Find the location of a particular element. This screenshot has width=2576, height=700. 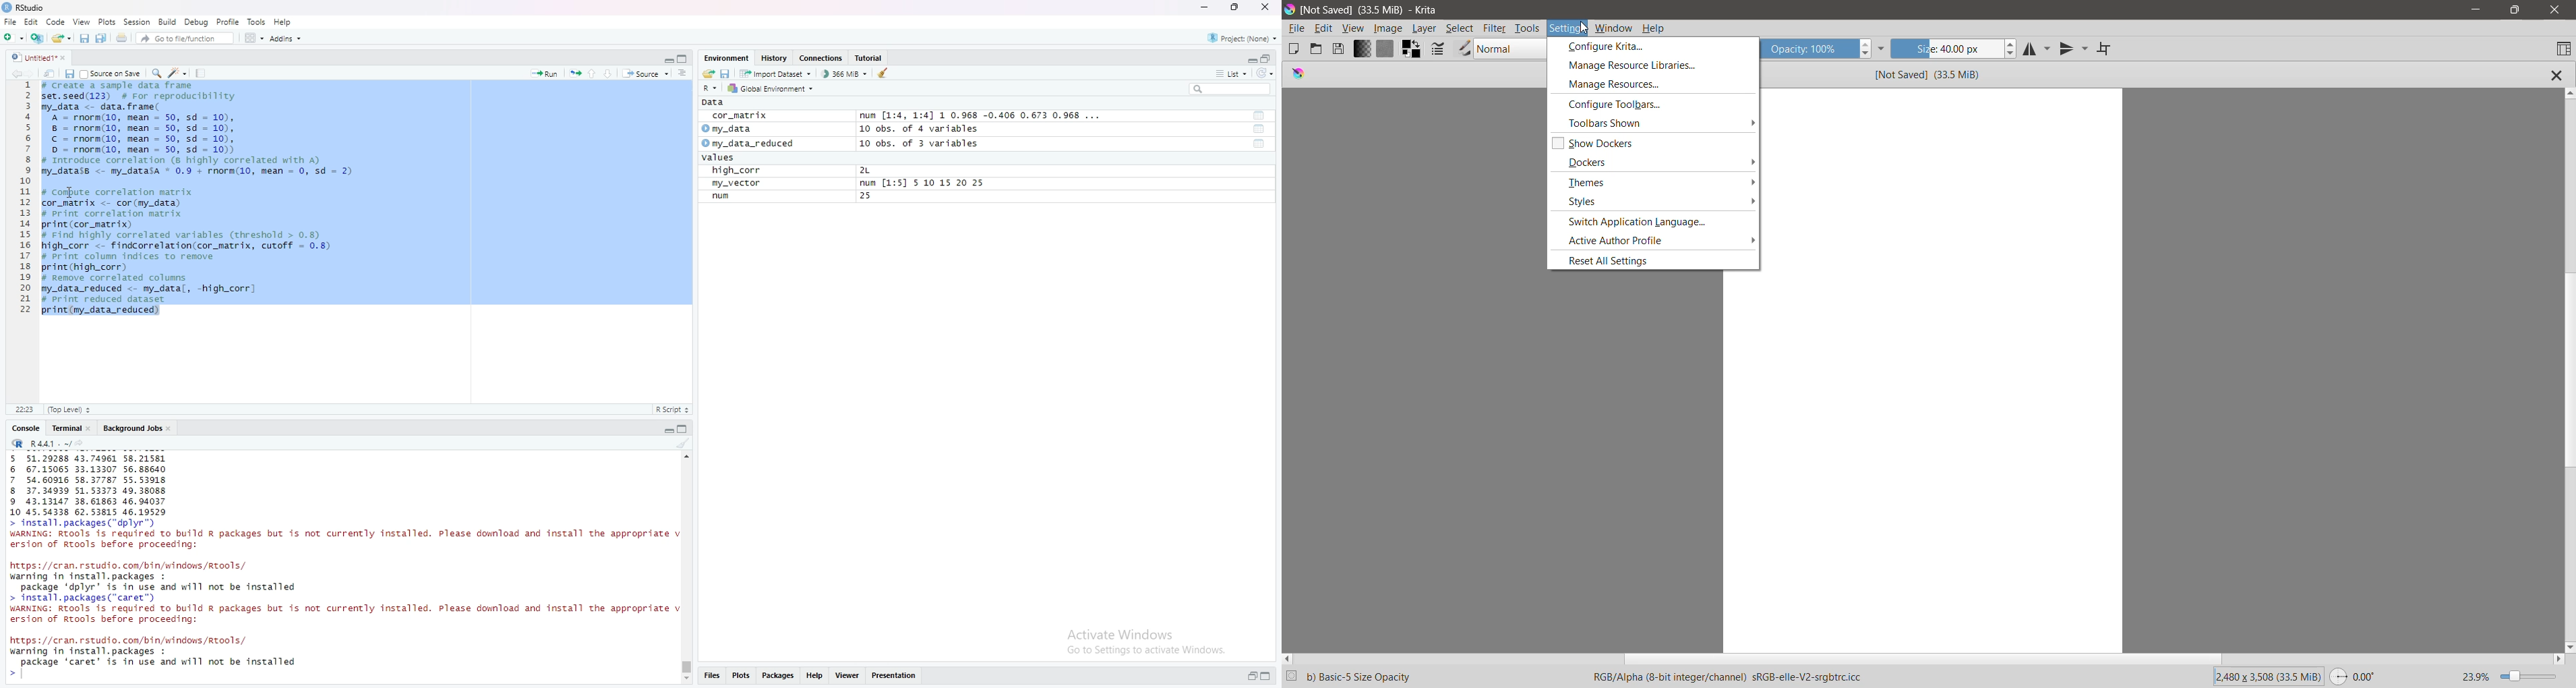

11:1 is located at coordinates (26, 410).